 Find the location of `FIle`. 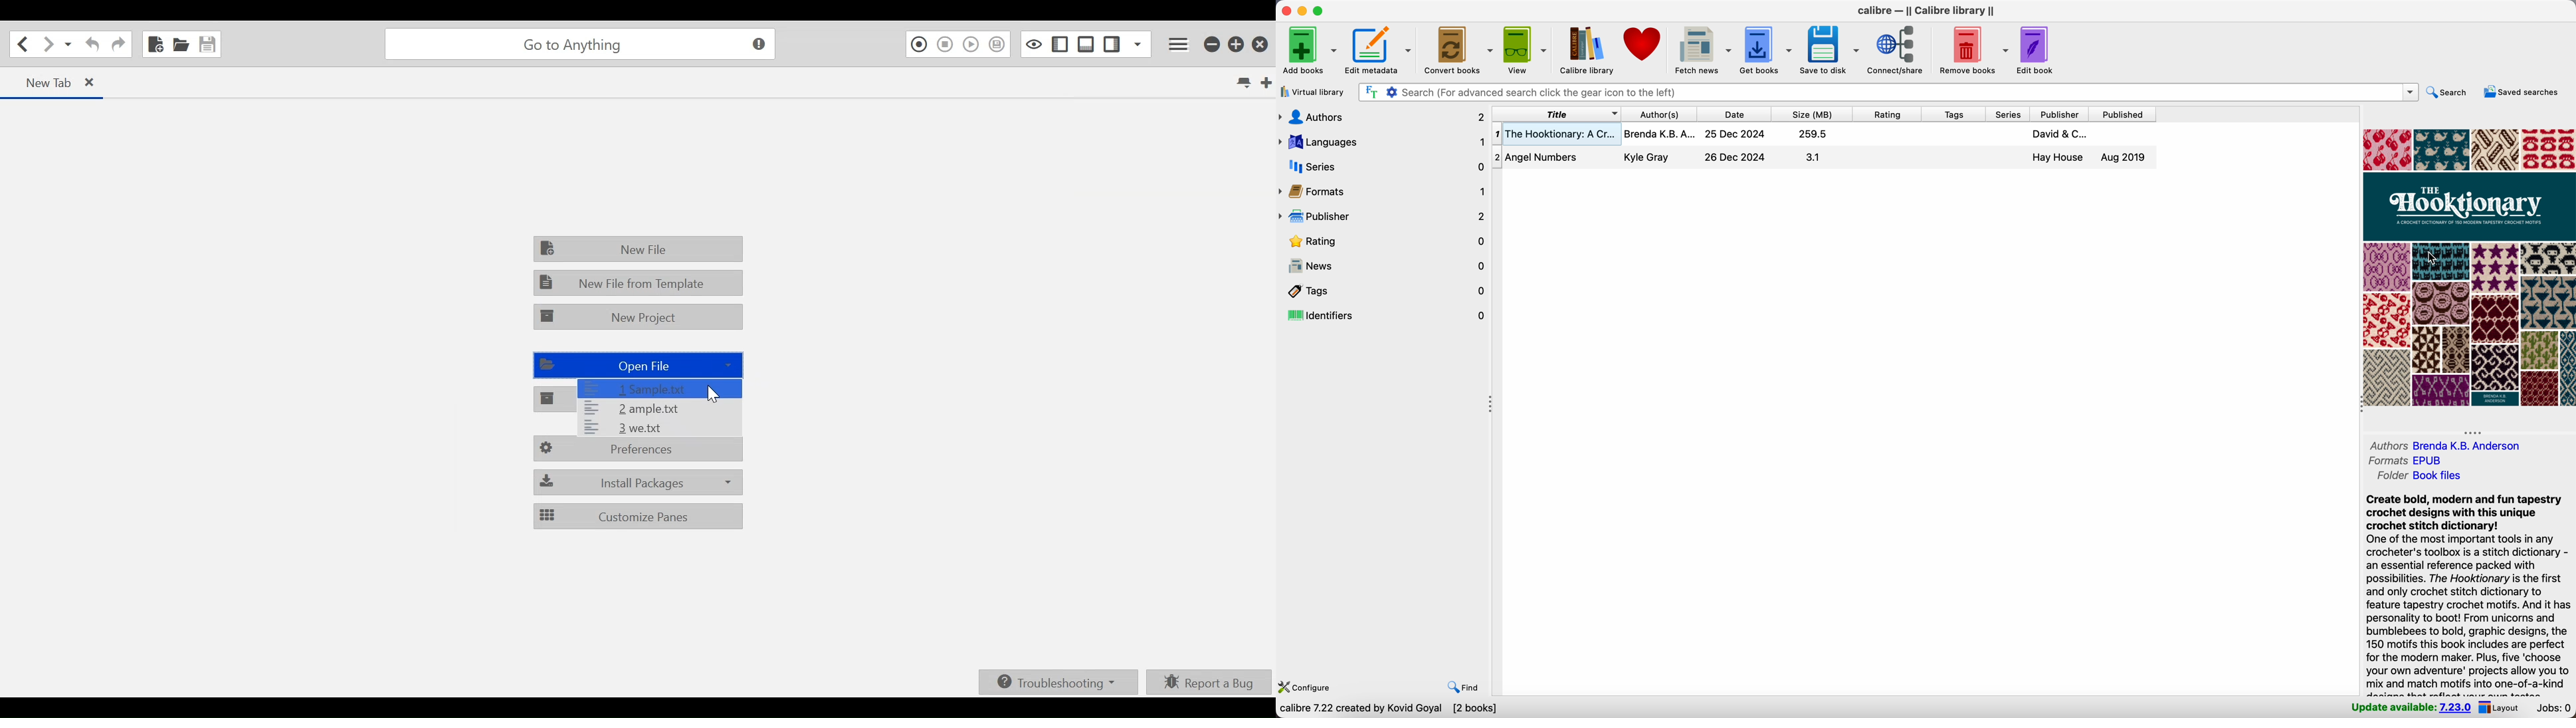

FIle is located at coordinates (661, 388).